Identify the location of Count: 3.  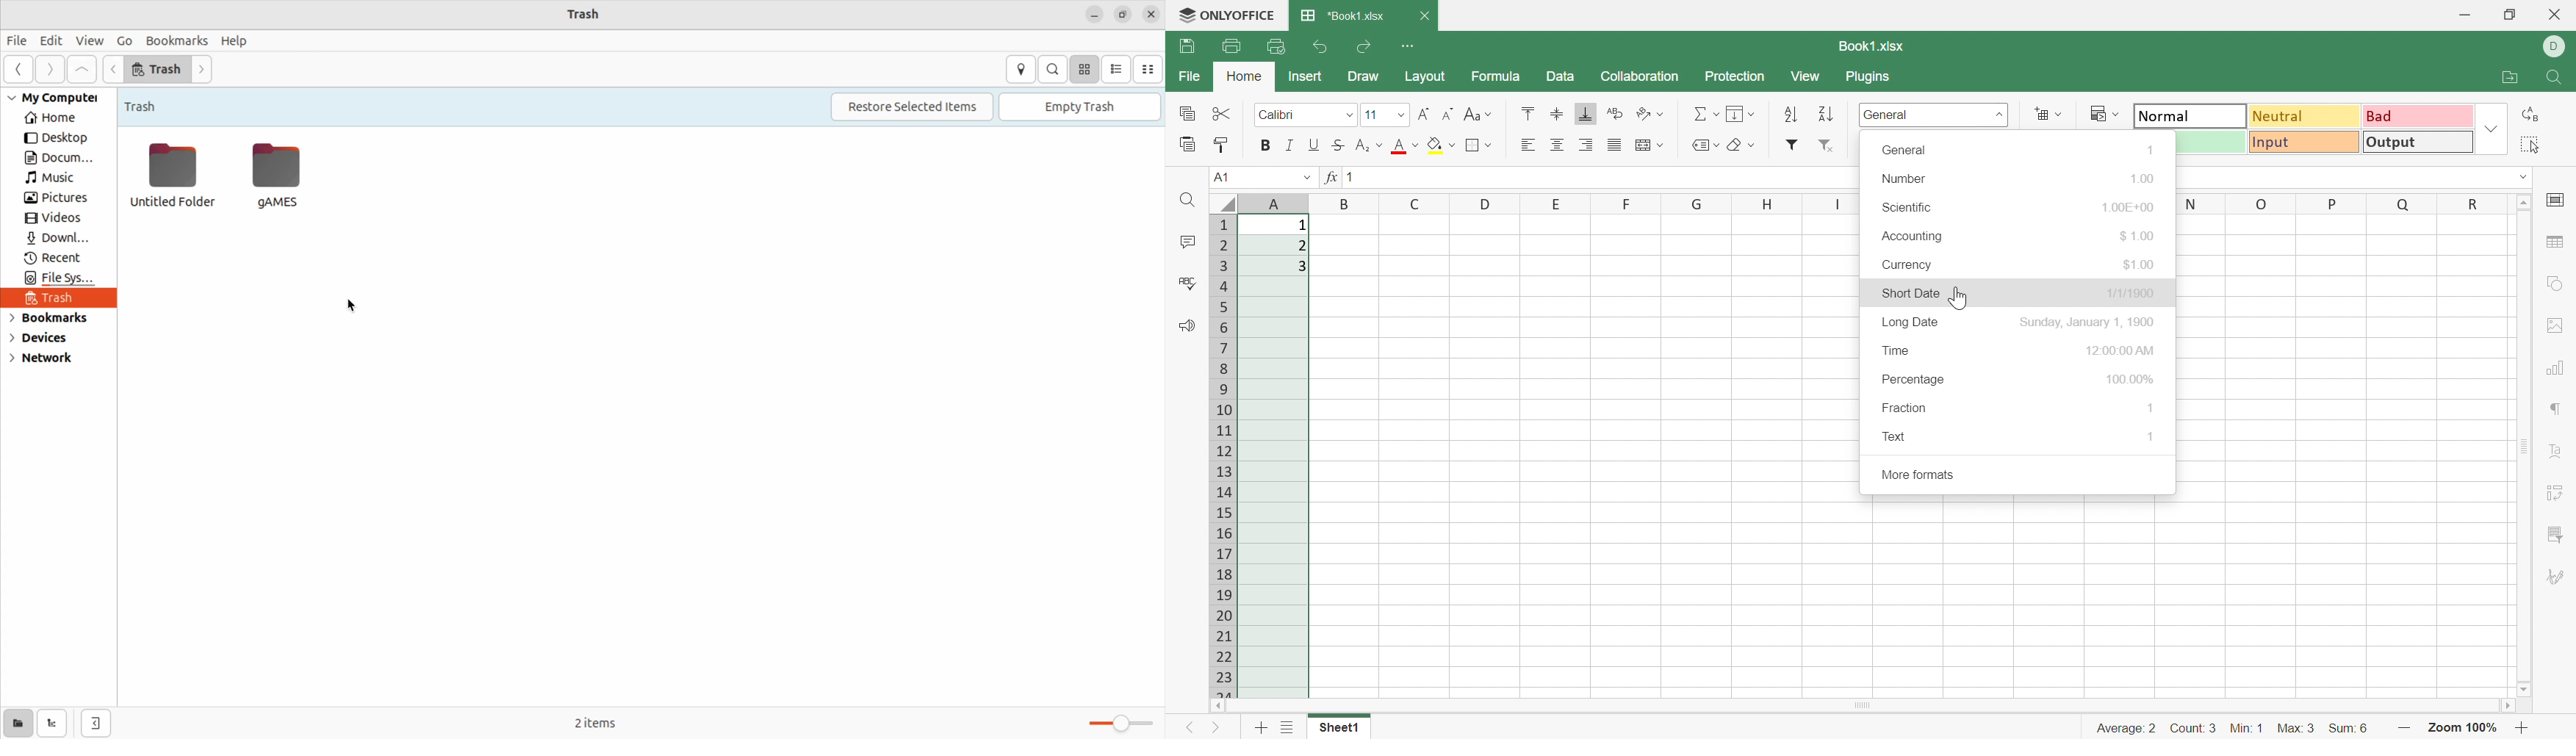
(2193, 729).